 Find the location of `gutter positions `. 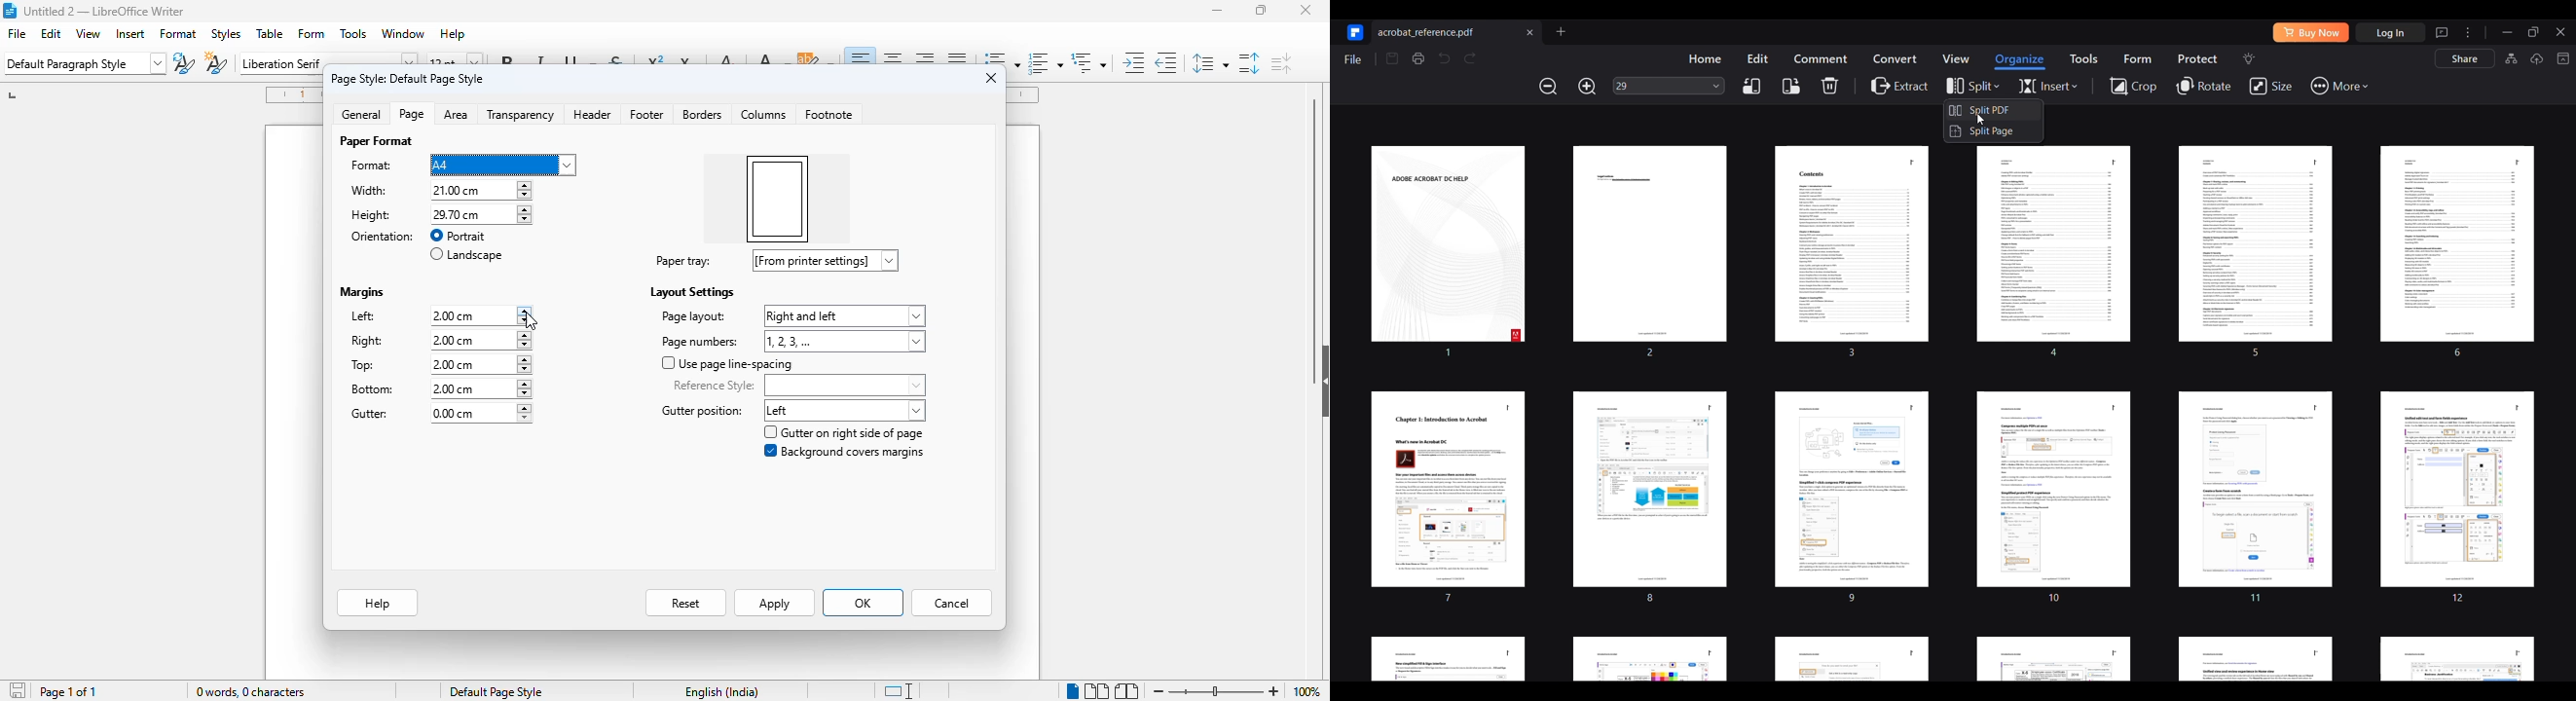

gutter positions  is located at coordinates (689, 412).